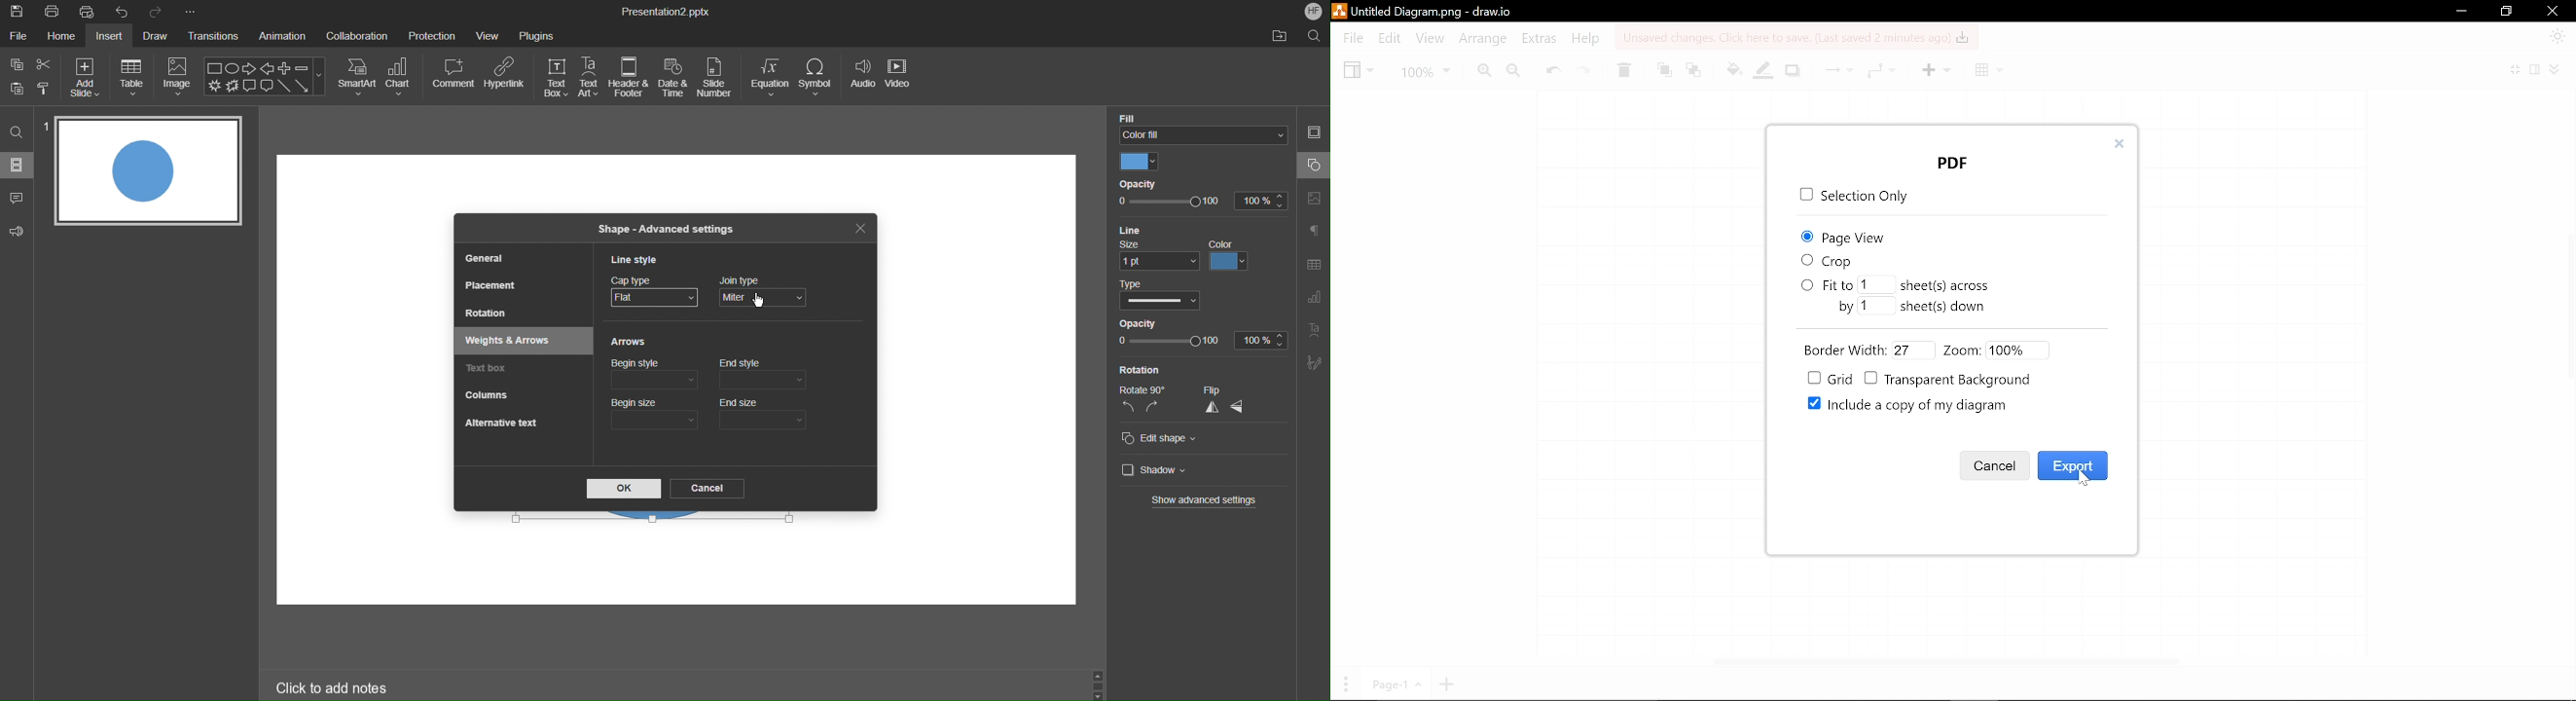  I want to click on cursor, so click(2085, 481).